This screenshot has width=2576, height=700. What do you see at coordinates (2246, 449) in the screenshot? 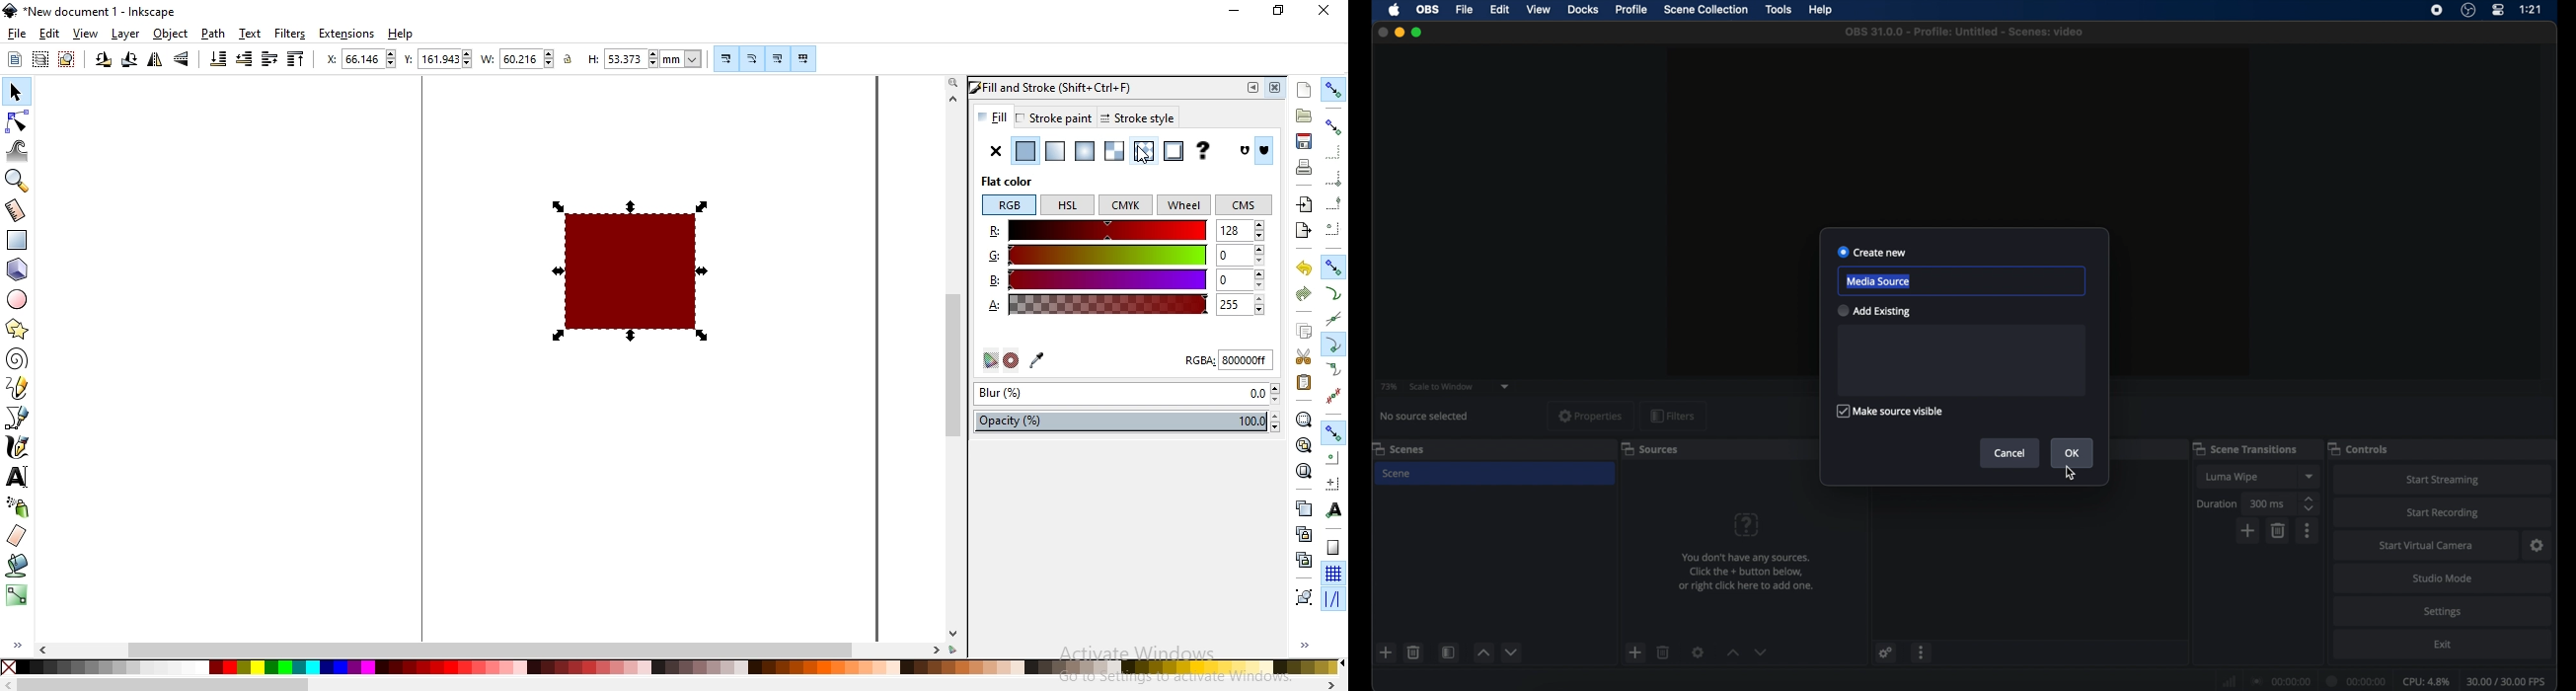
I see `scene transitions` at bounding box center [2246, 449].